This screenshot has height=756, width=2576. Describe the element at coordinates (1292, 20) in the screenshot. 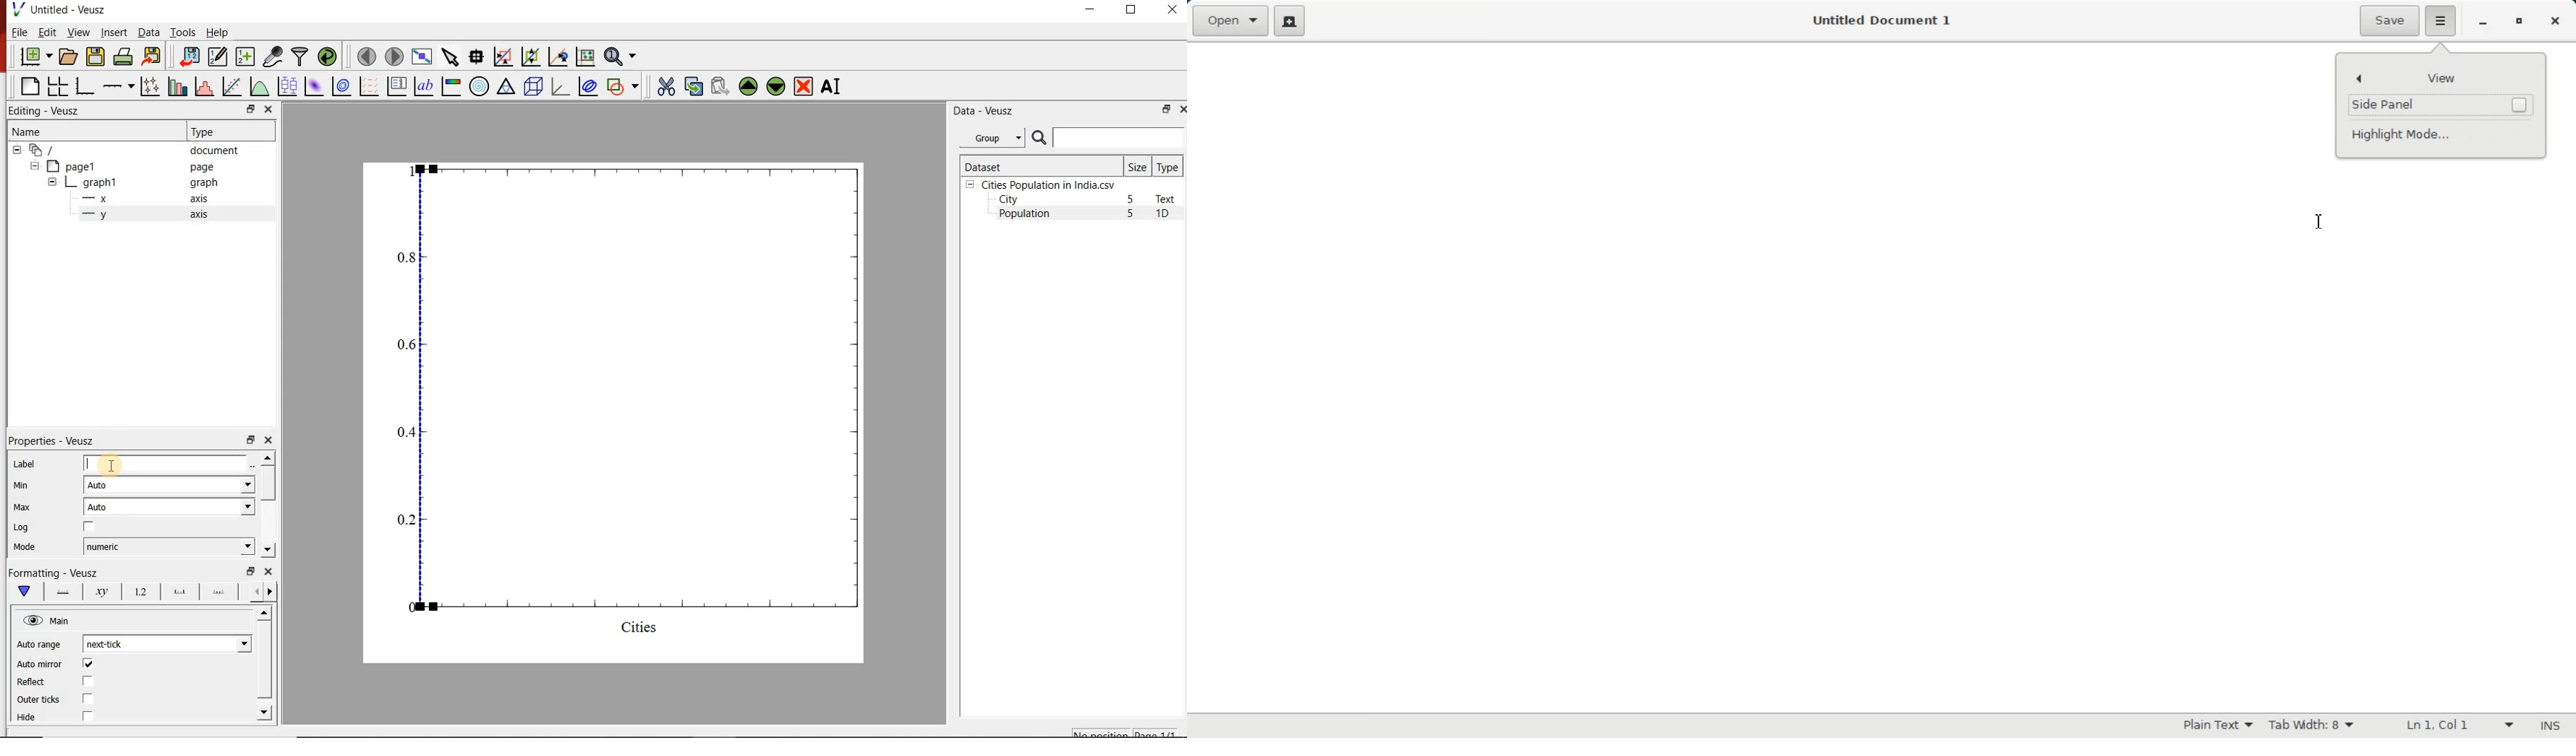

I see `Create a new document` at that location.